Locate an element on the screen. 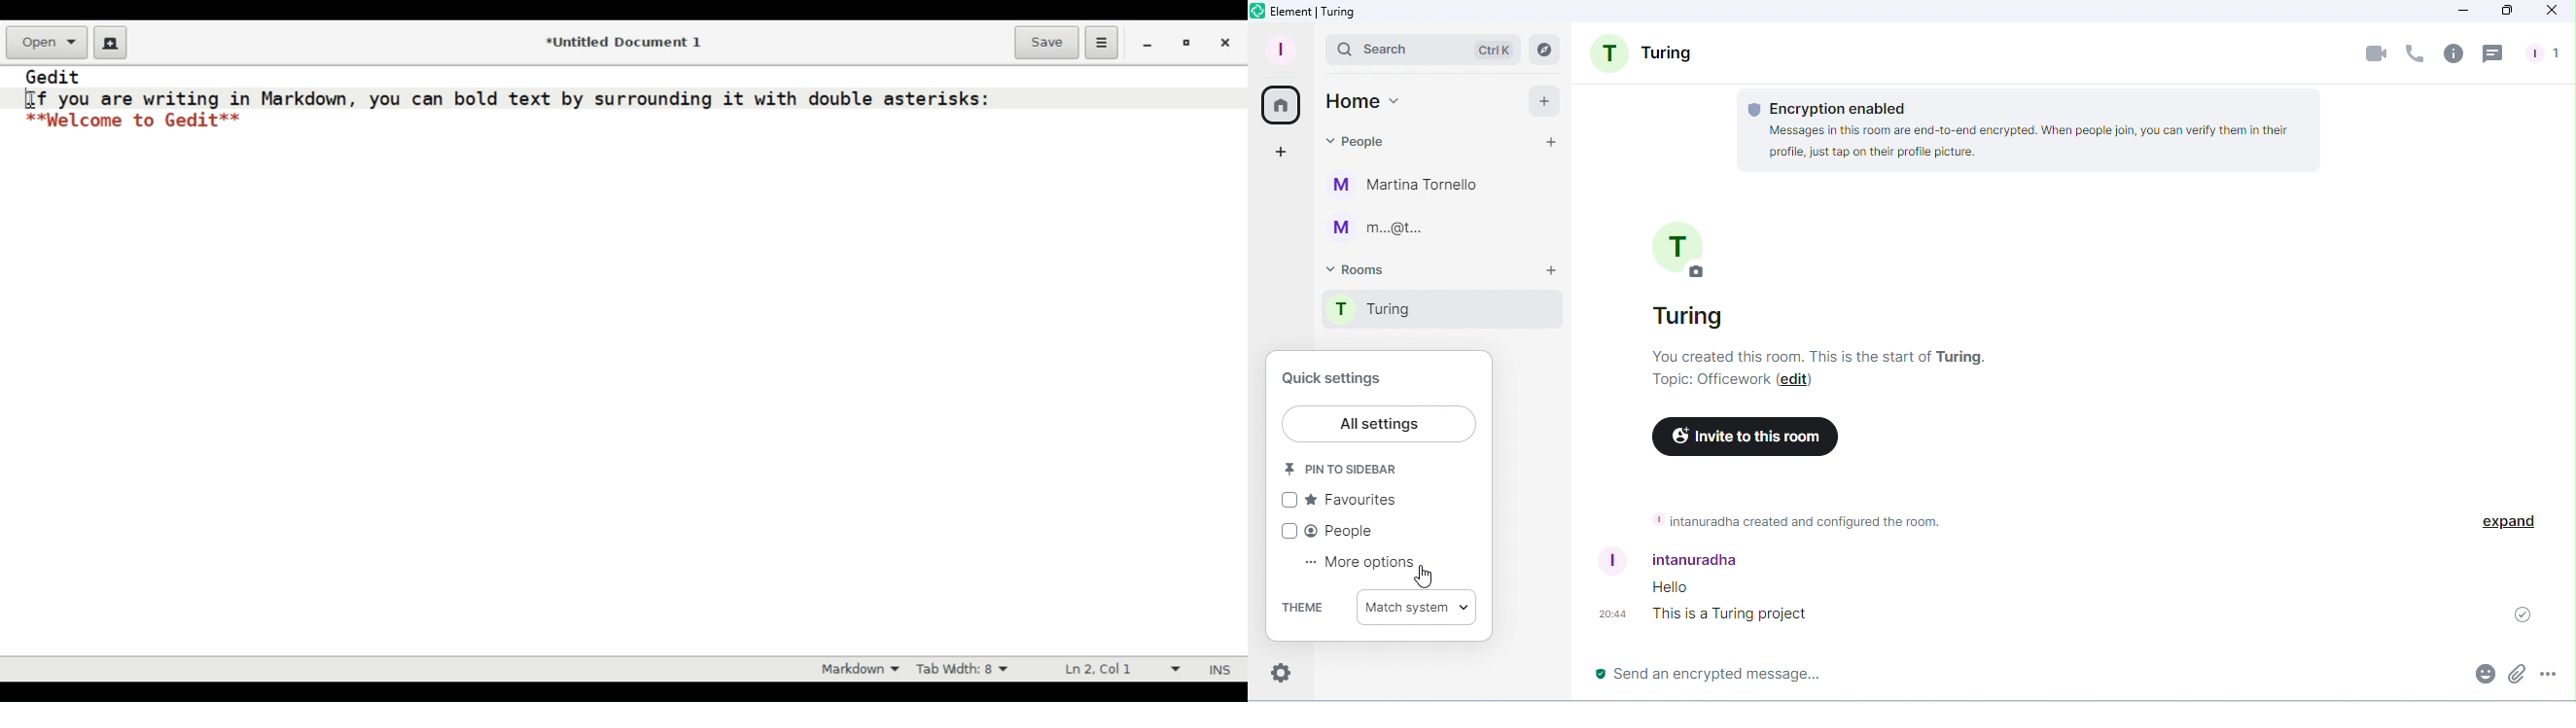 Image resolution: width=2576 pixels, height=728 pixels. All settings is located at coordinates (1382, 424).